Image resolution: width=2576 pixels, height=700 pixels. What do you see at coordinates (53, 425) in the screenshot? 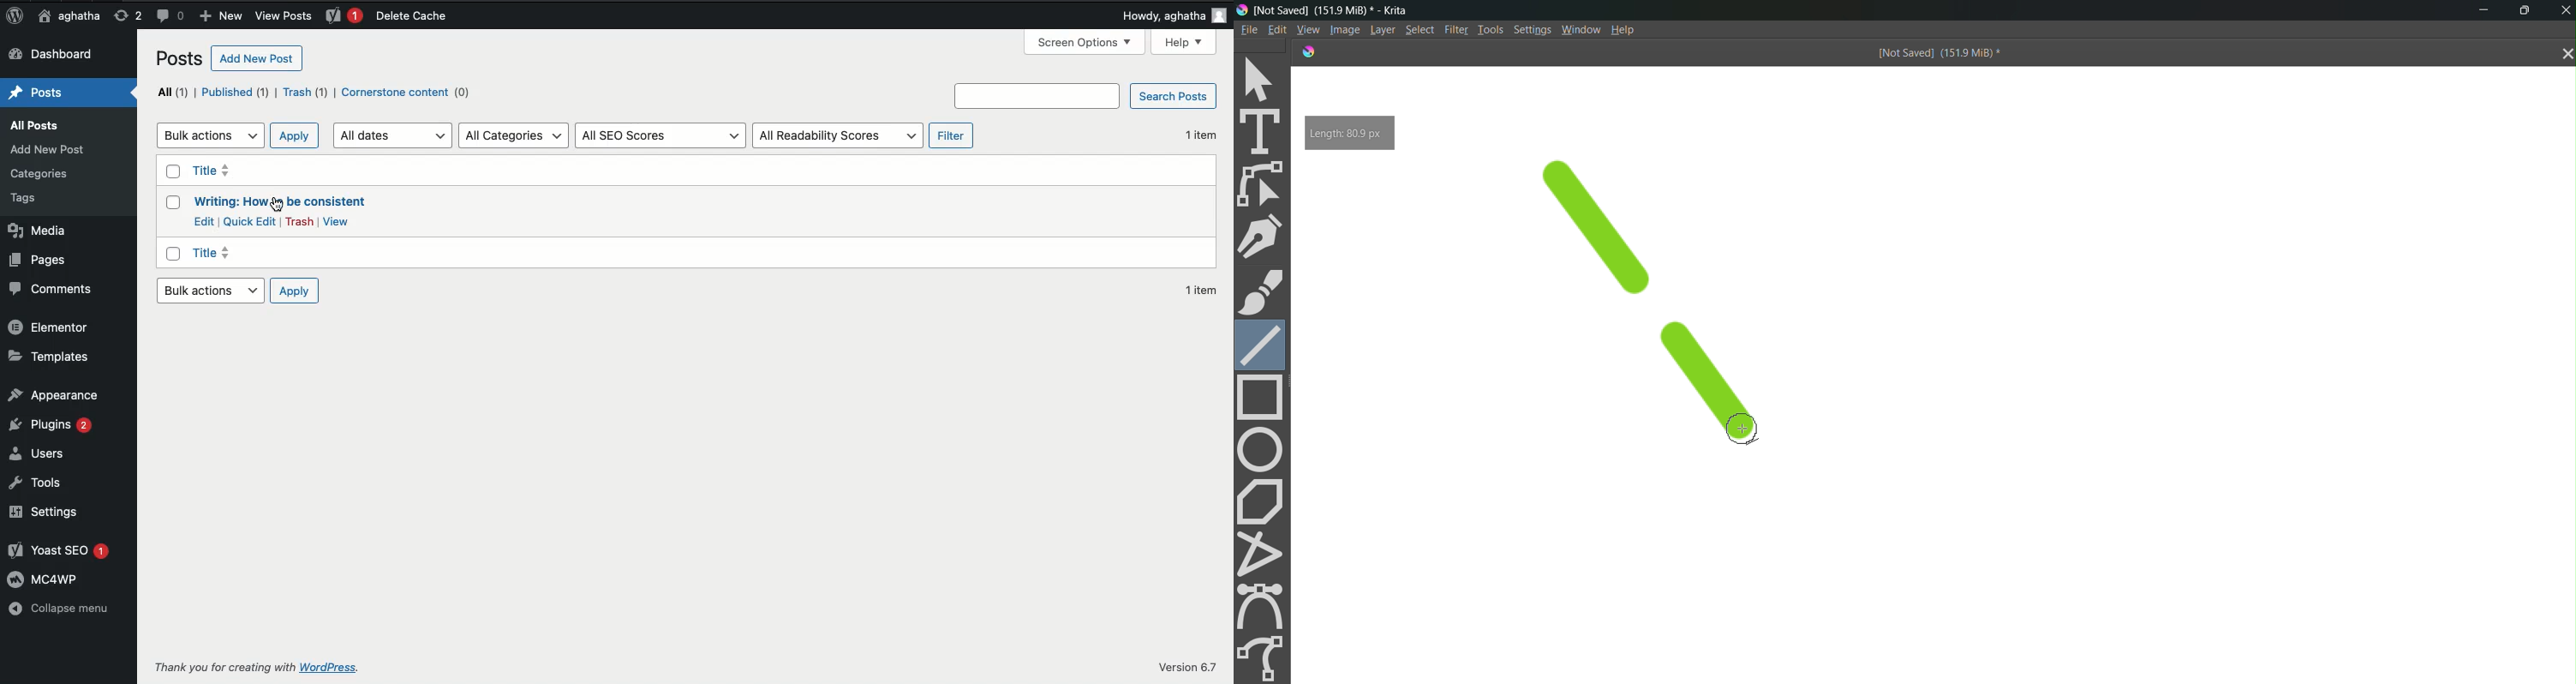
I see `Plugins 2` at bounding box center [53, 425].